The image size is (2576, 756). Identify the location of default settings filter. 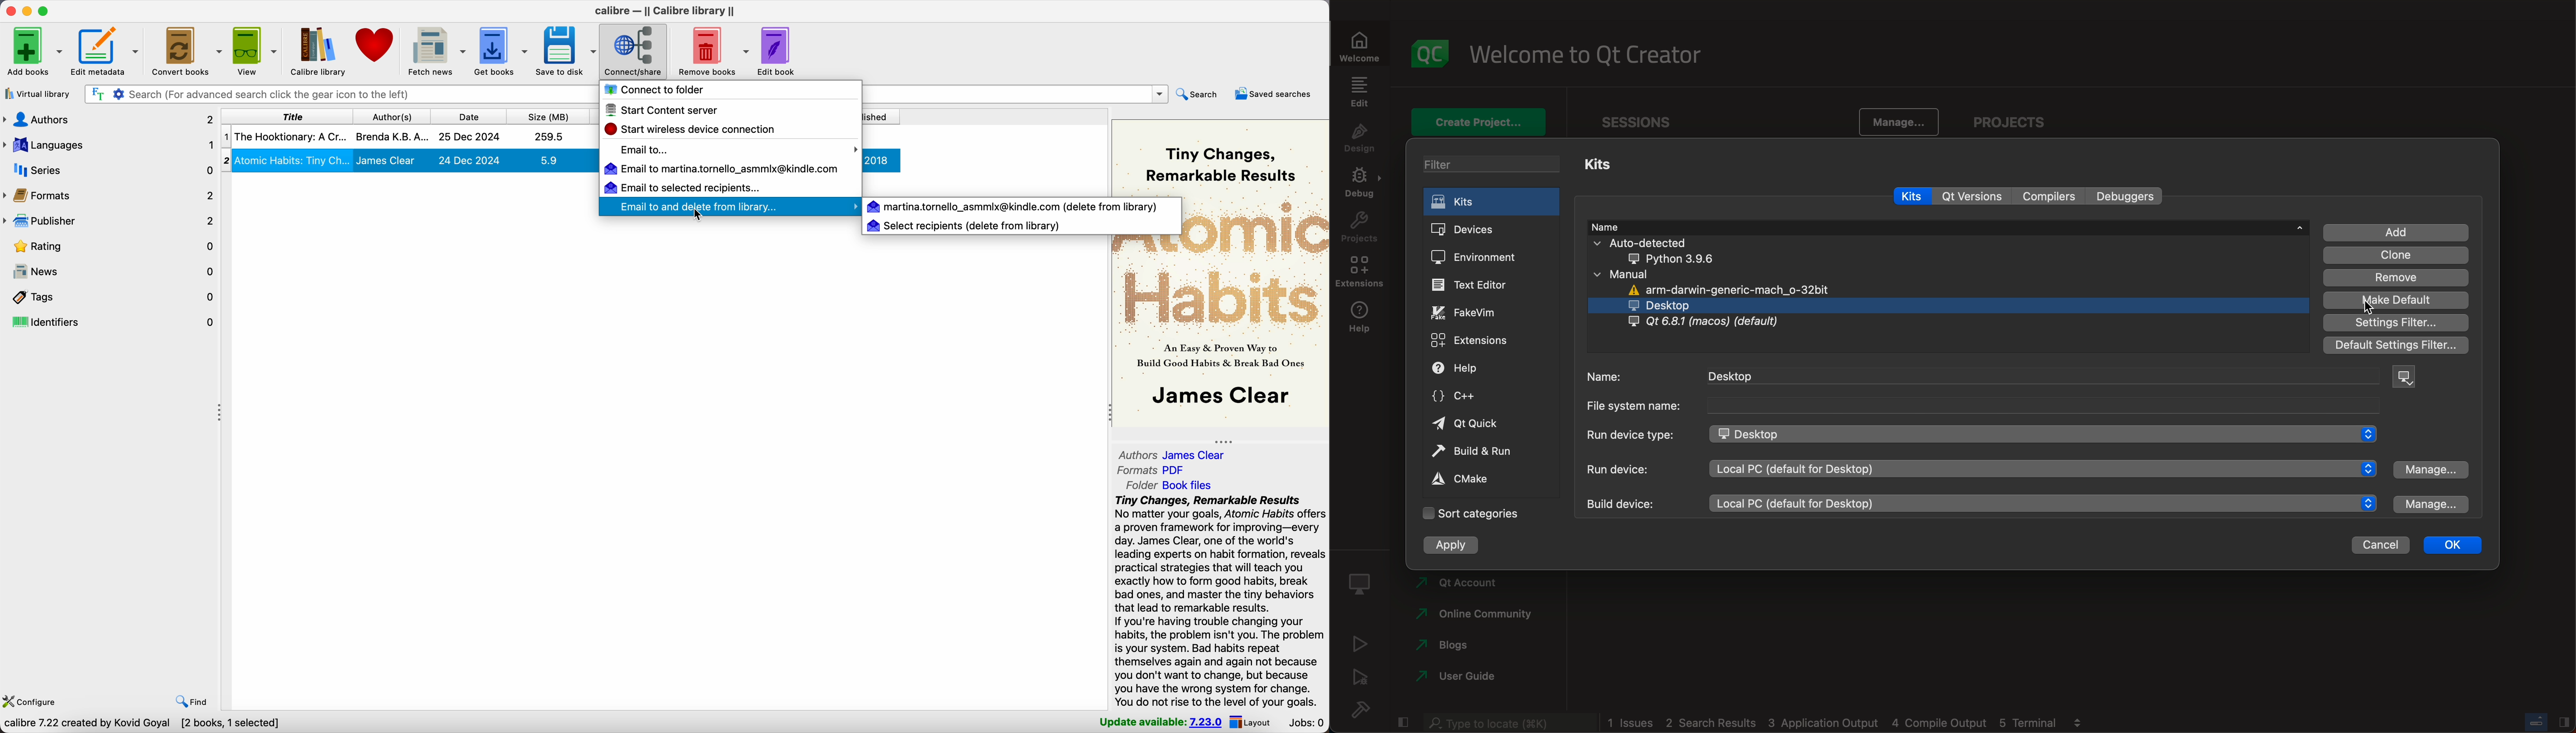
(2395, 344).